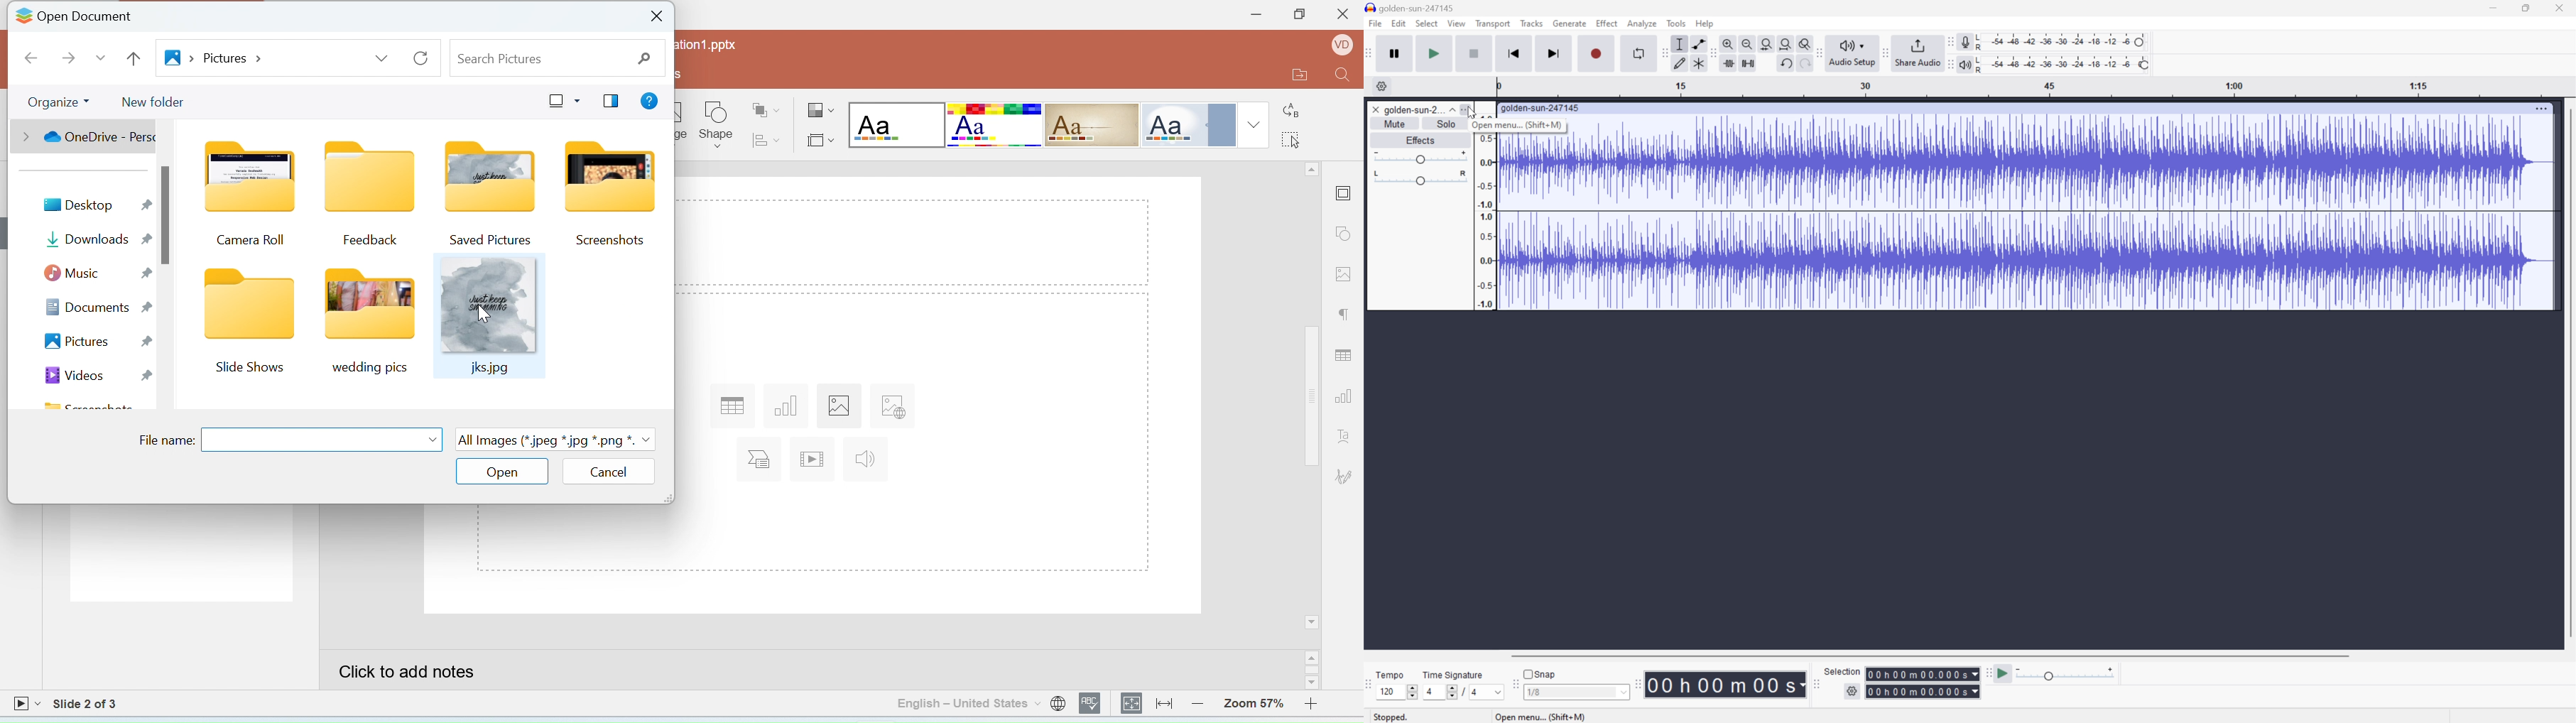  Describe the element at coordinates (1789, 64) in the screenshot. I see `Undo` at that location.